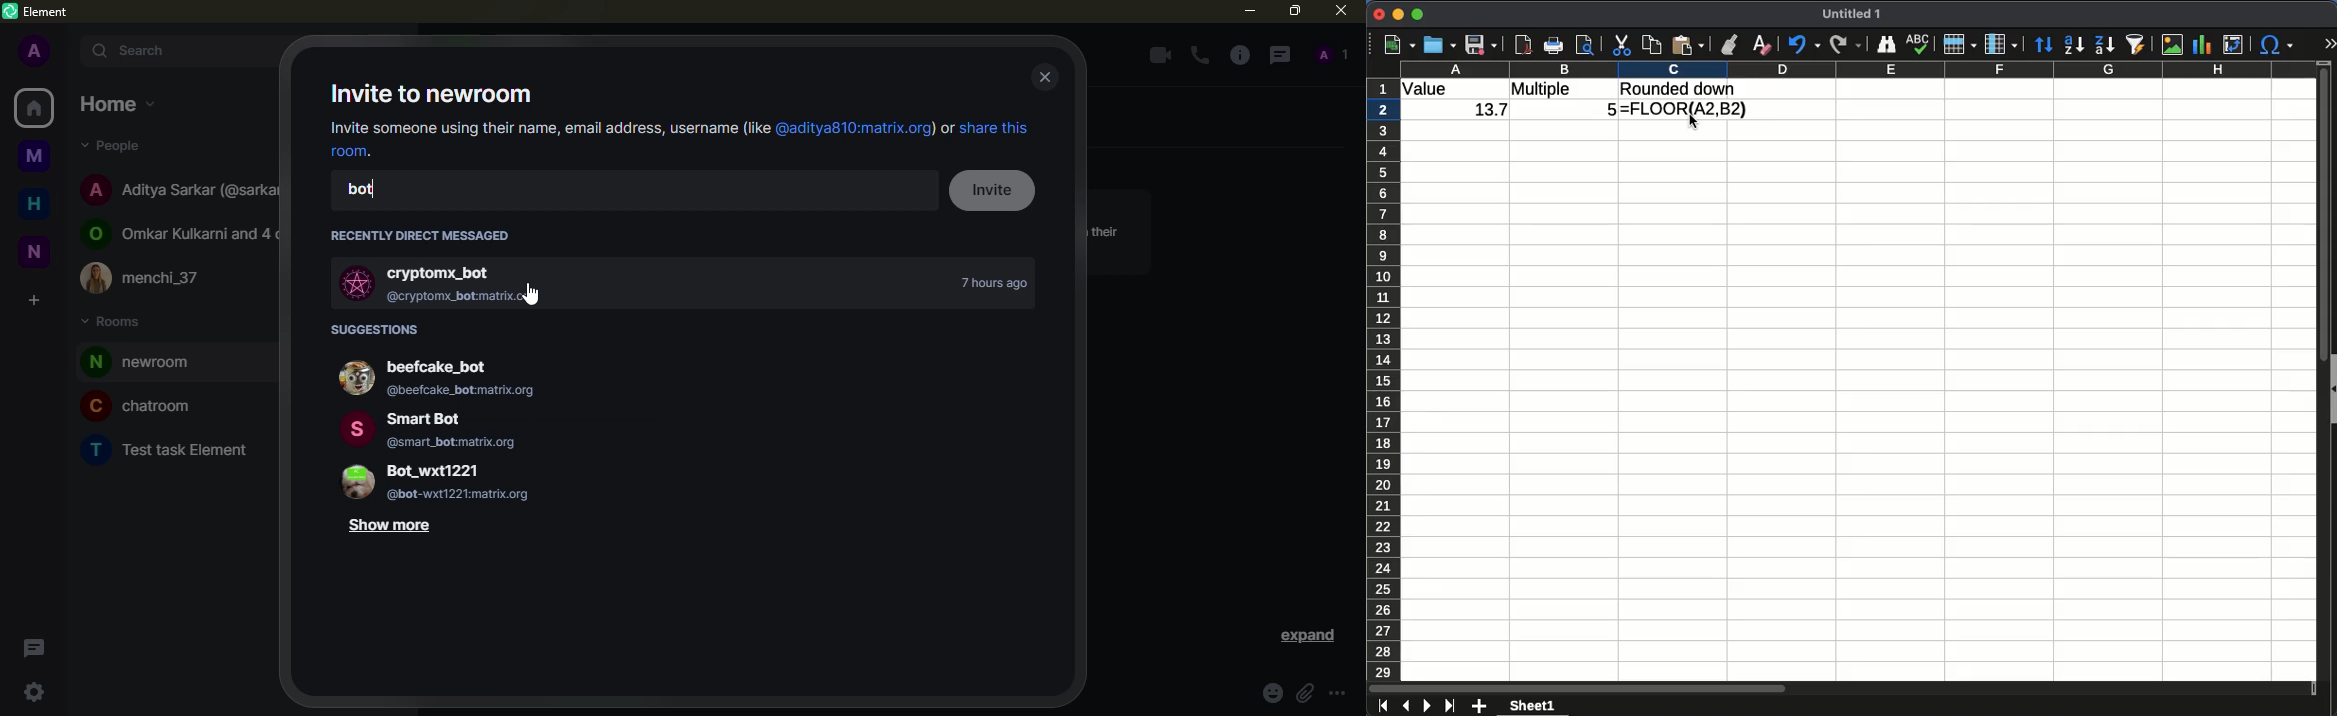 The height and width of the screenshot is (728, 2352). What do you see at coordinates (2277, 45) in the screenshot?
I see `special character` at bounding box center [2277, 45].